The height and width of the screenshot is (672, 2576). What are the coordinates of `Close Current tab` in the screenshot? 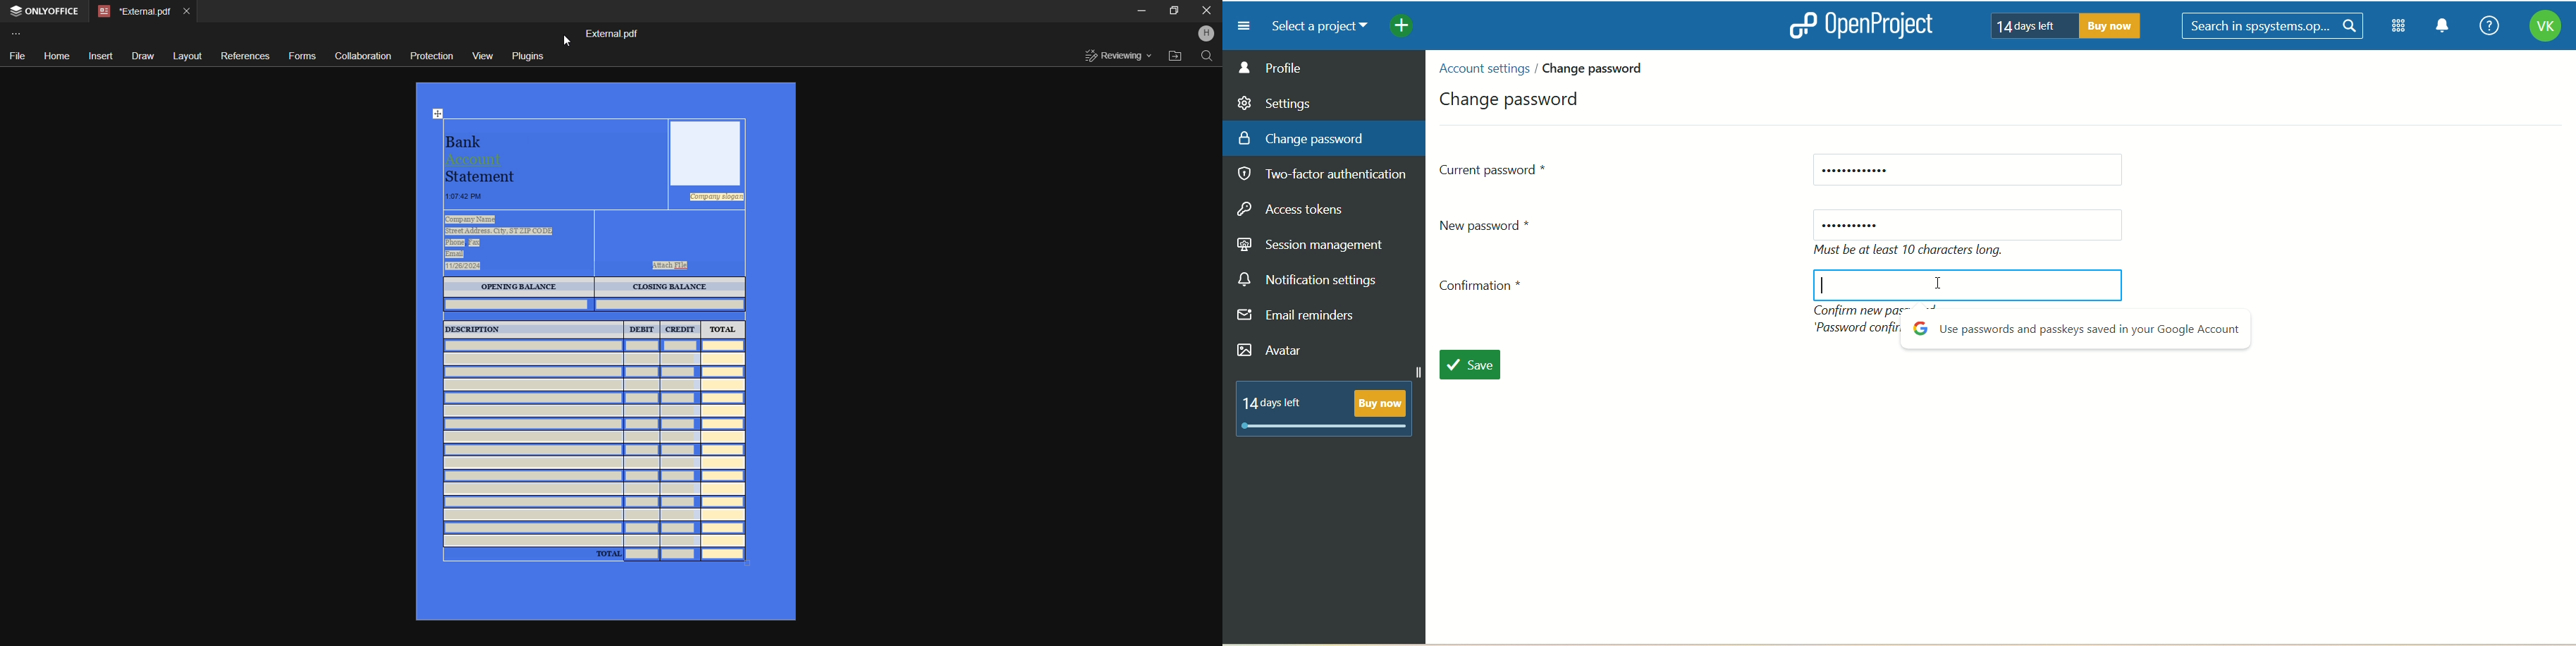 It's located at (187, 10).